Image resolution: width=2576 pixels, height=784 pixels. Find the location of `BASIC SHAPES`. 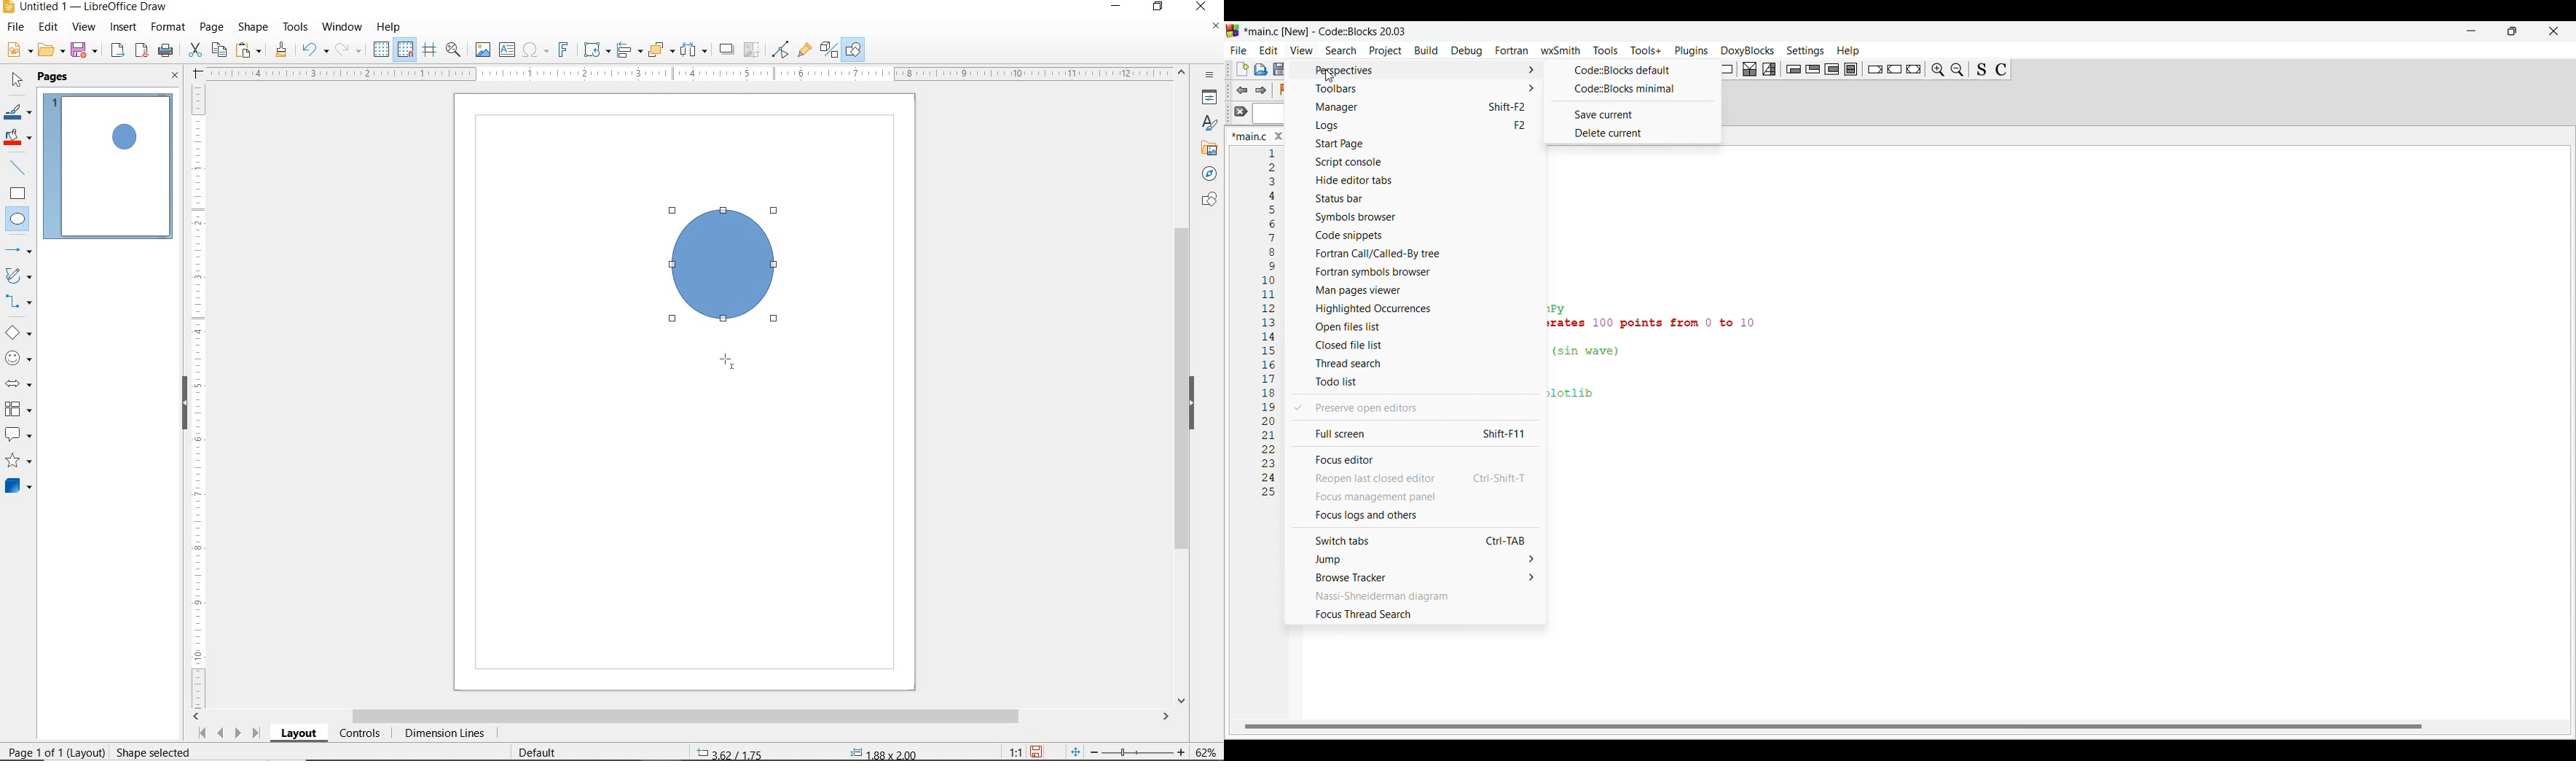

BASIC SHAPES is located at coordinates (19, 335).